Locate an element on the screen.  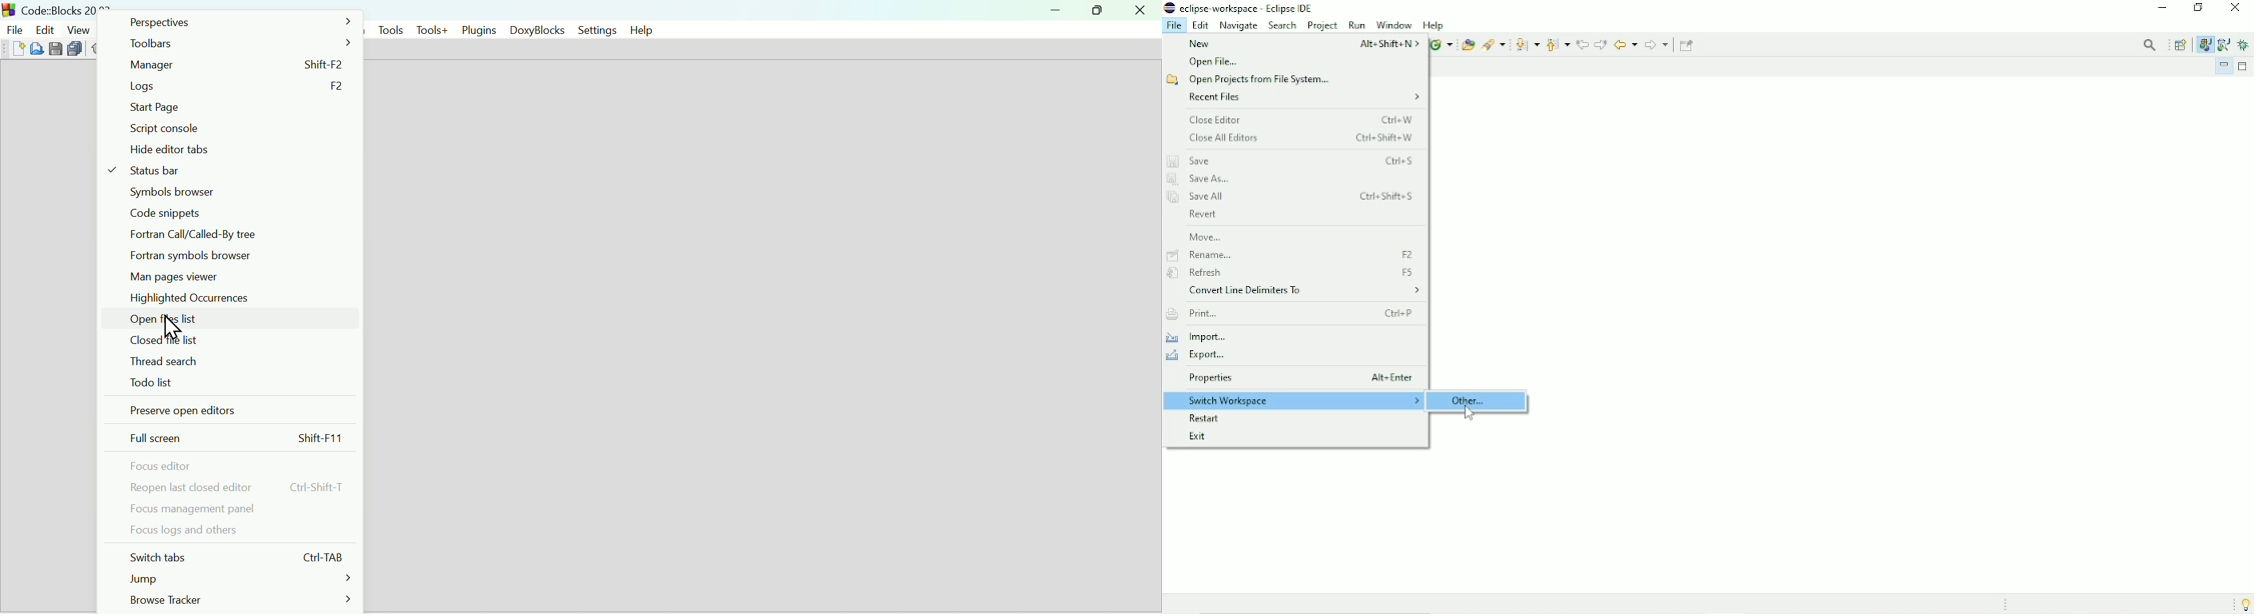
 Settings is located at coordinates (592, 30).